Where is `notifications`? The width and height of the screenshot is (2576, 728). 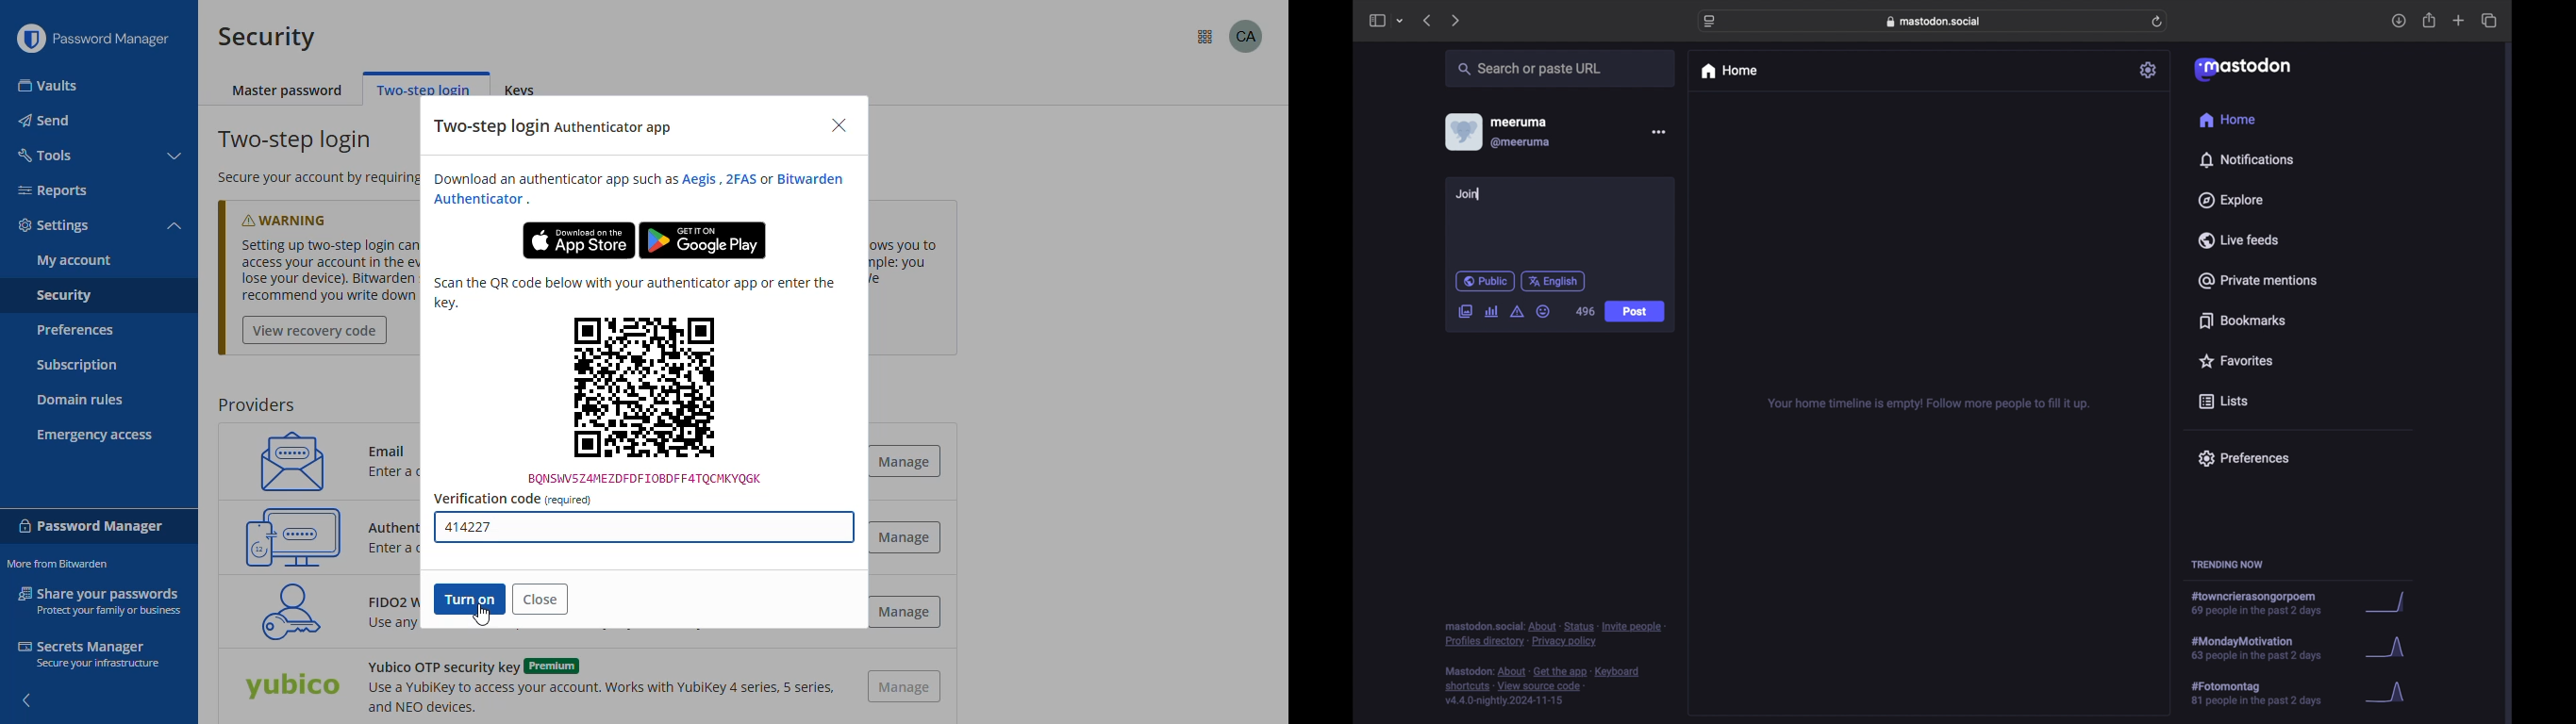
notifications is located at coordinates (2246, 160).